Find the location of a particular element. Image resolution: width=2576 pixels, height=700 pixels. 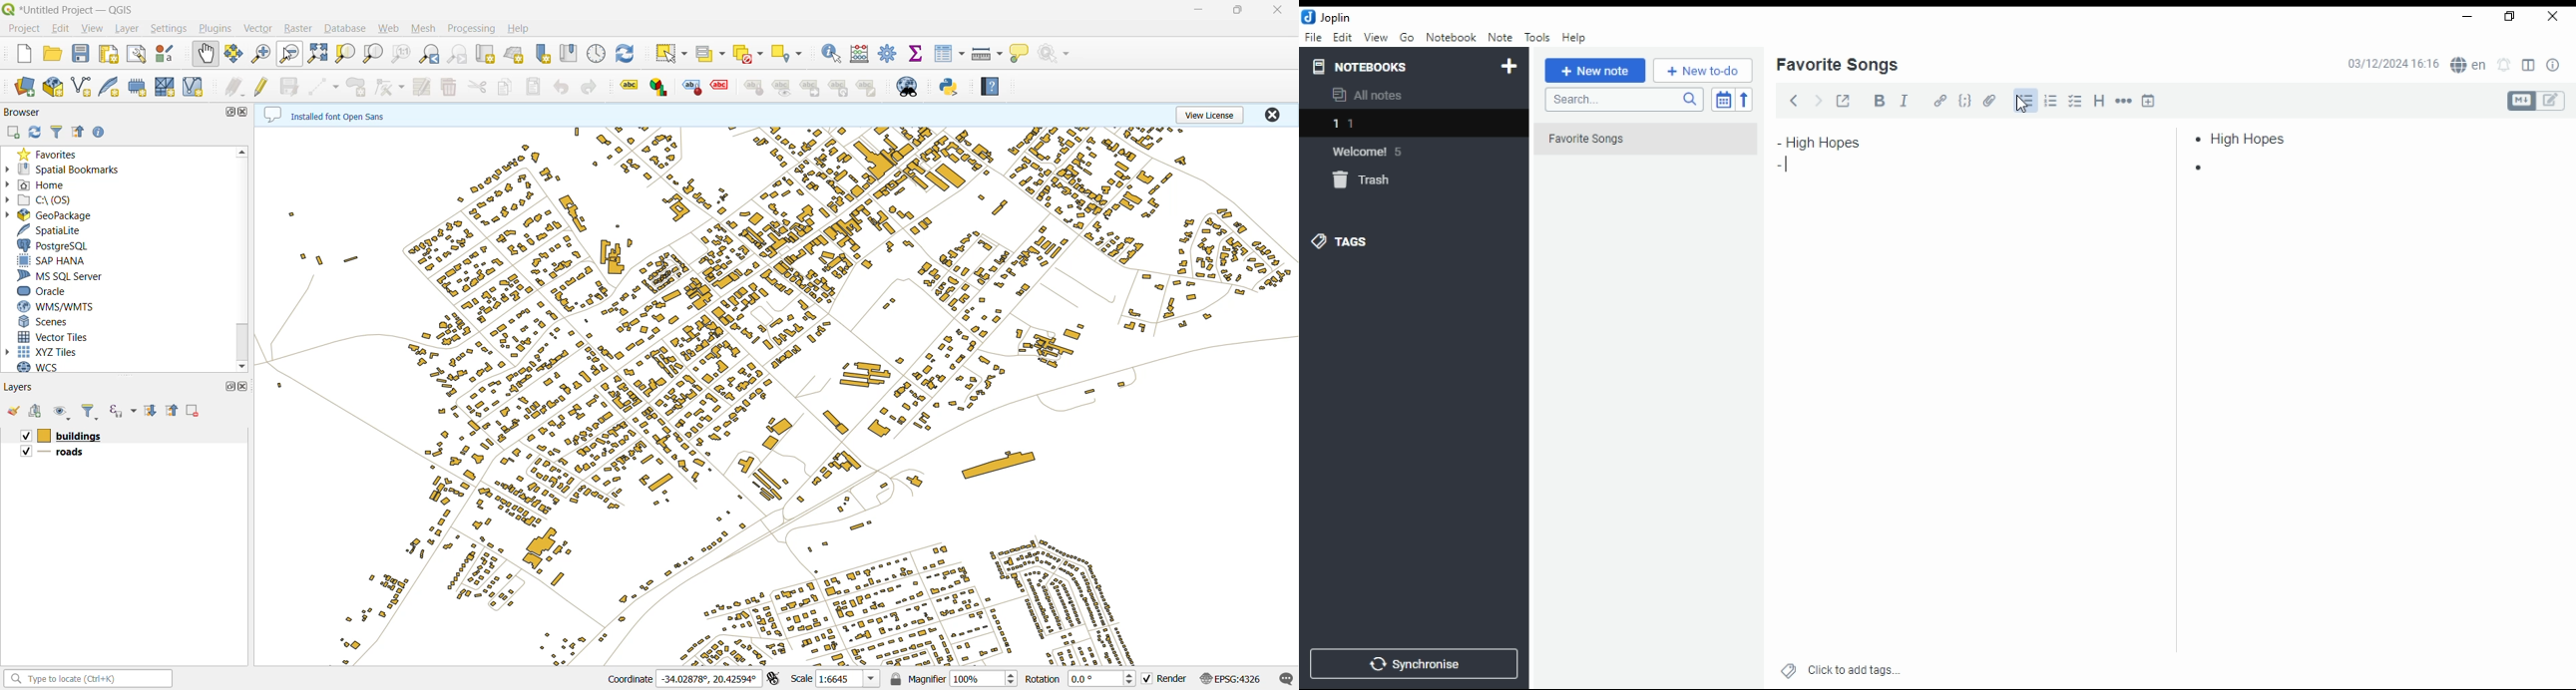

help is located at coordinates (1573, 38).